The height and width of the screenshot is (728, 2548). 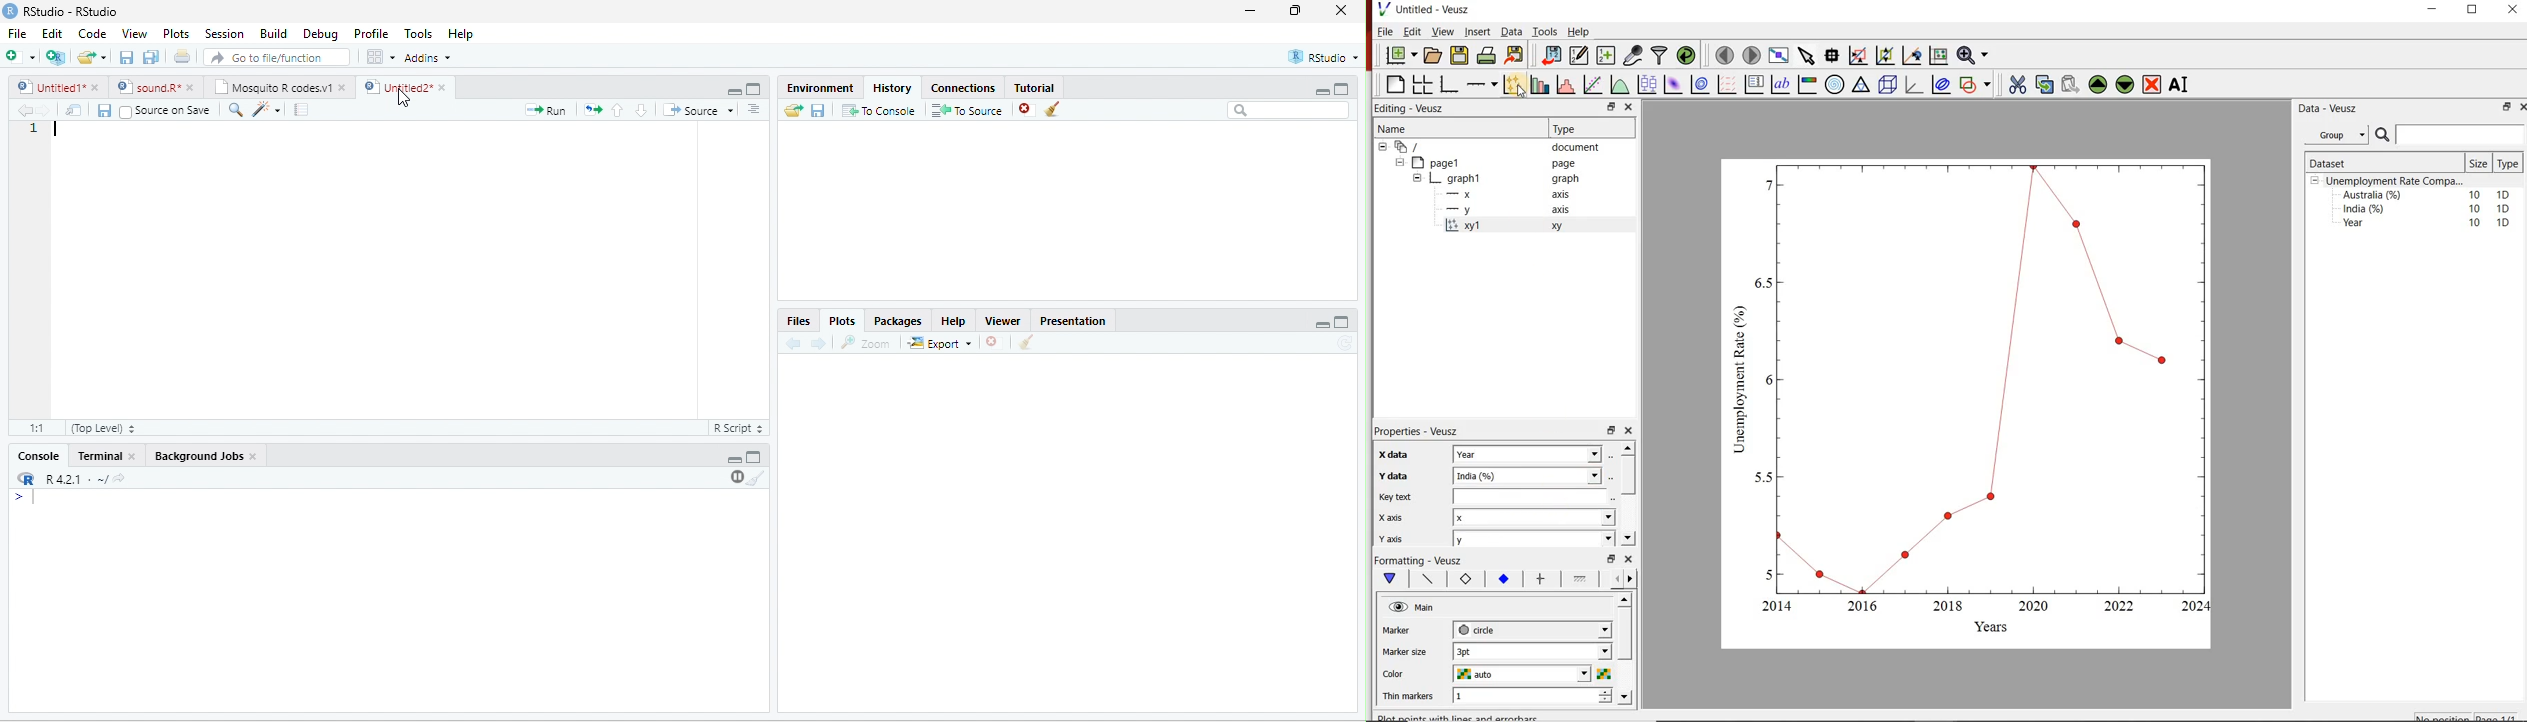 I want to click on minimize, so click(x=1321, y=92).